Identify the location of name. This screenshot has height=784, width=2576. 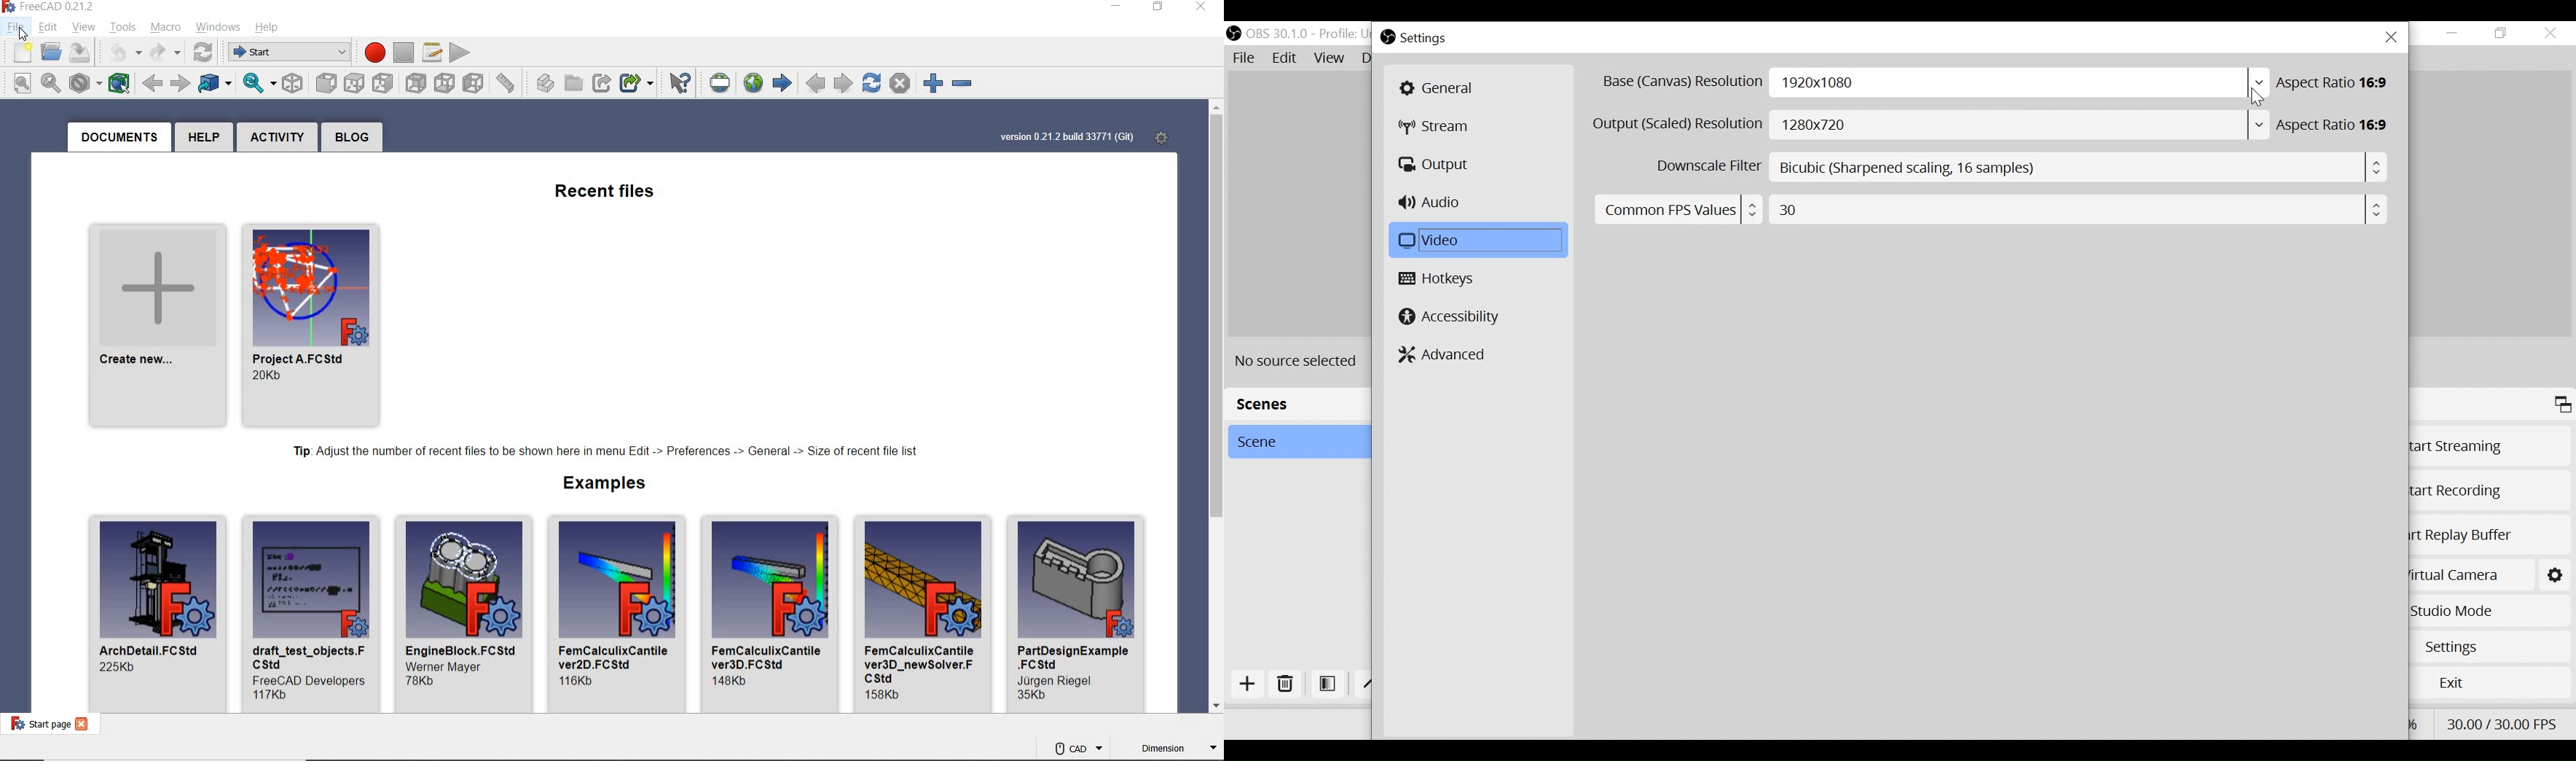
(462, 649).